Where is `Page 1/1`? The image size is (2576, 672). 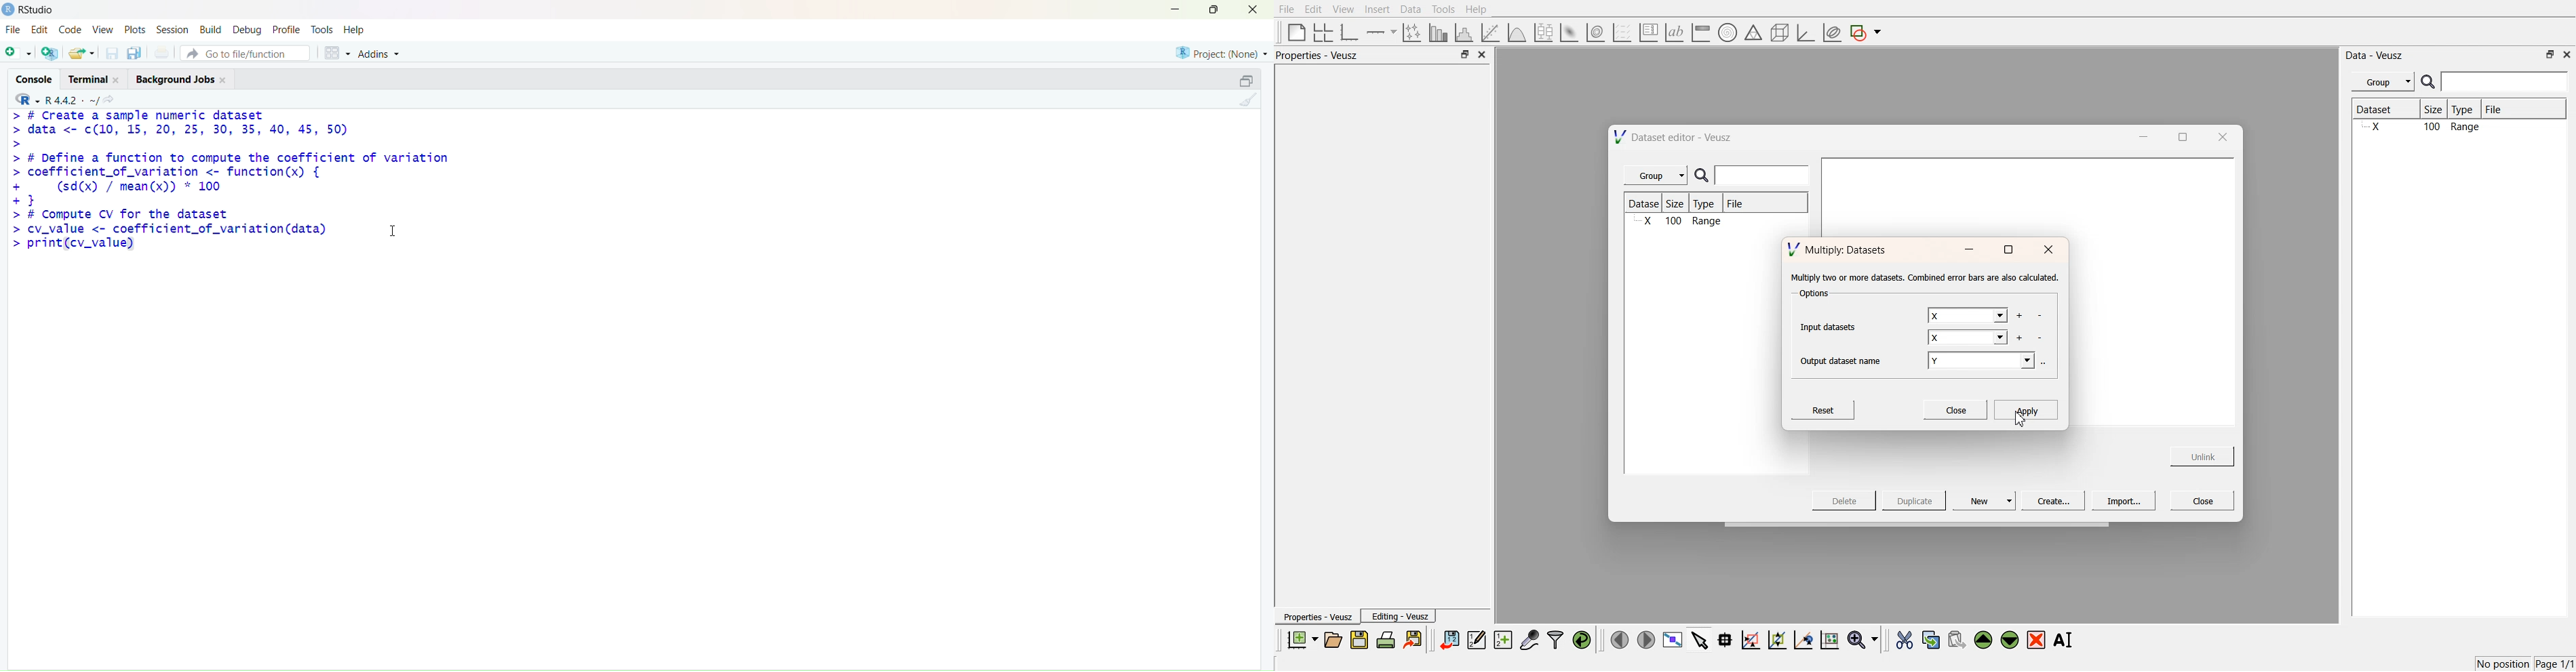
Page 1/1 is located at coordinates (2556, 664).